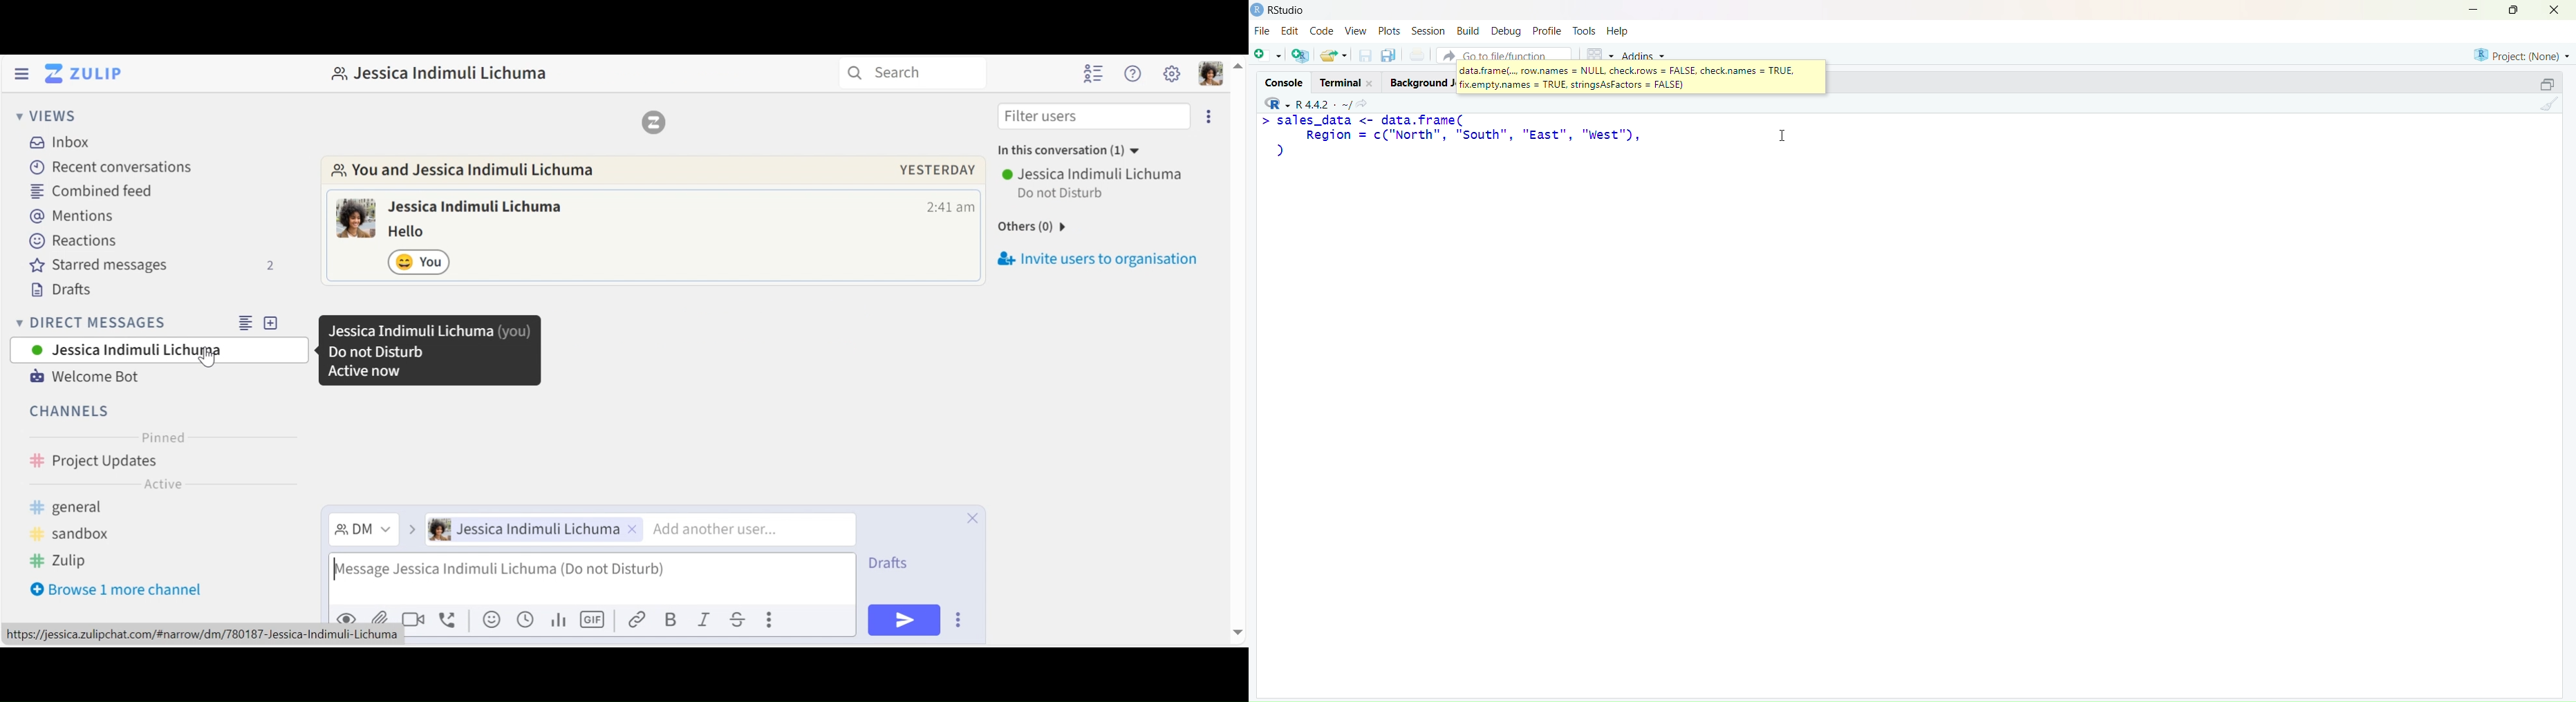 This screenshot has width=2576, height=728. Describe the element at coordinates (84, 377) in the screenshot. I see `Welcome Bot` at that location.